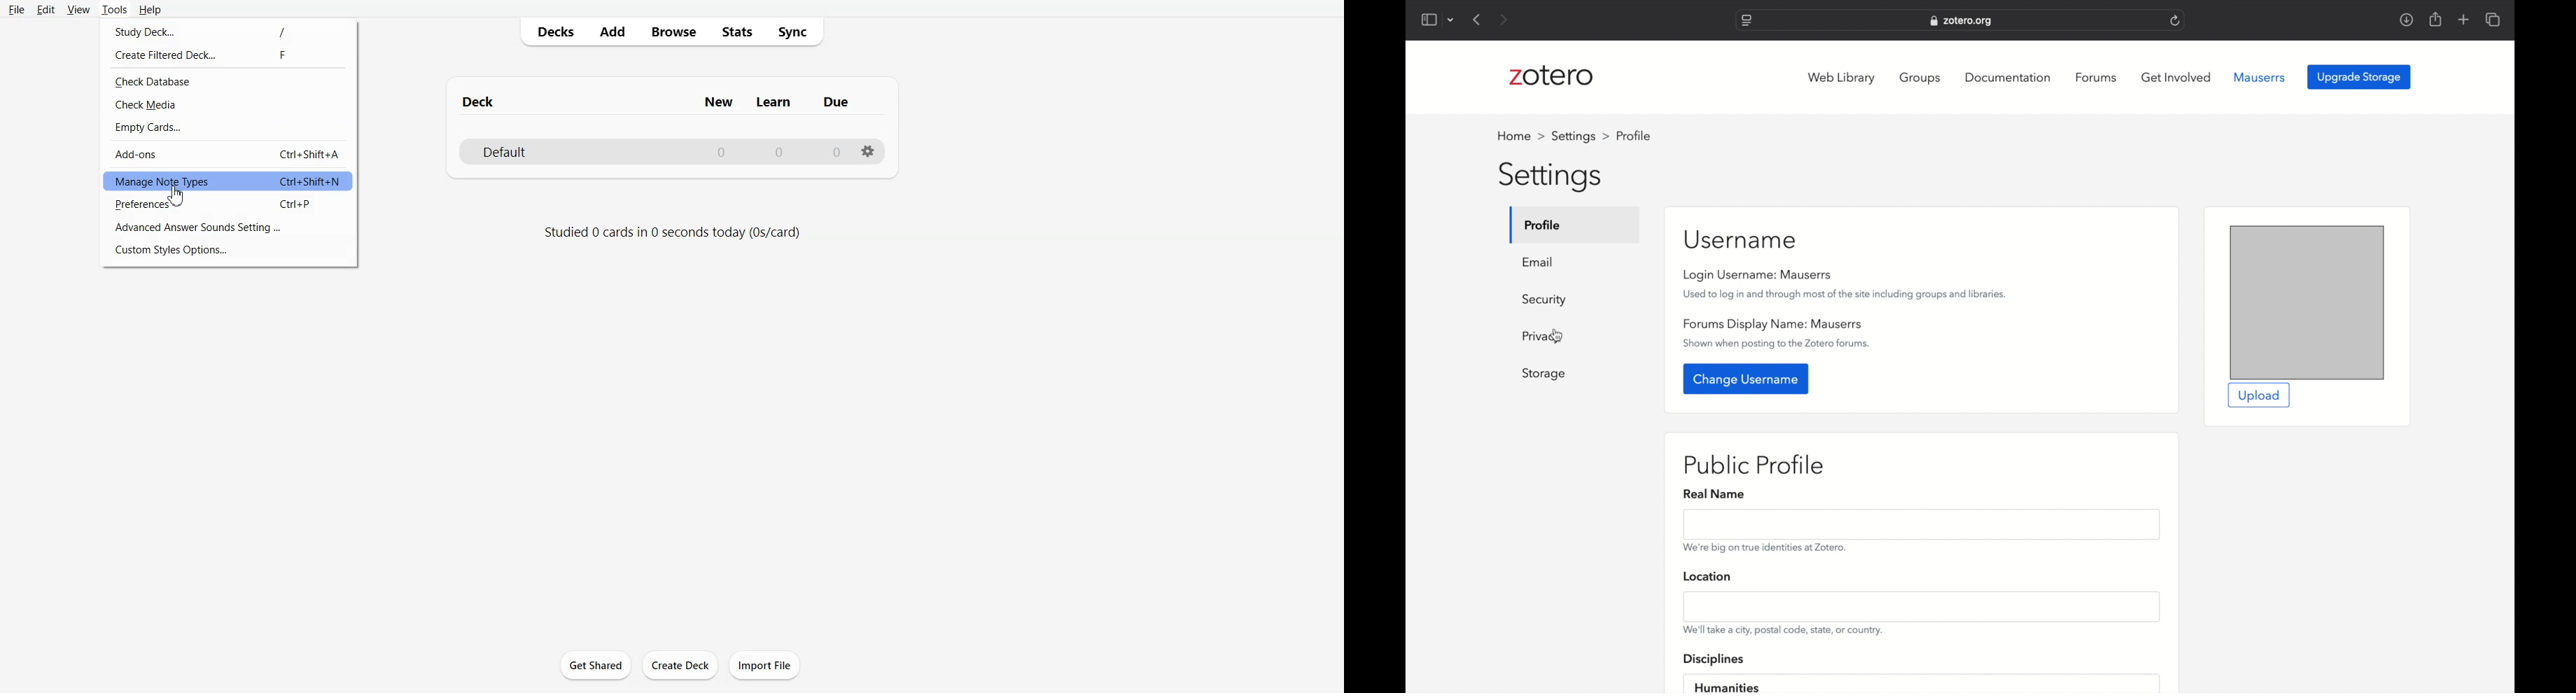  I want to click on humanities, so click(1726, 686).